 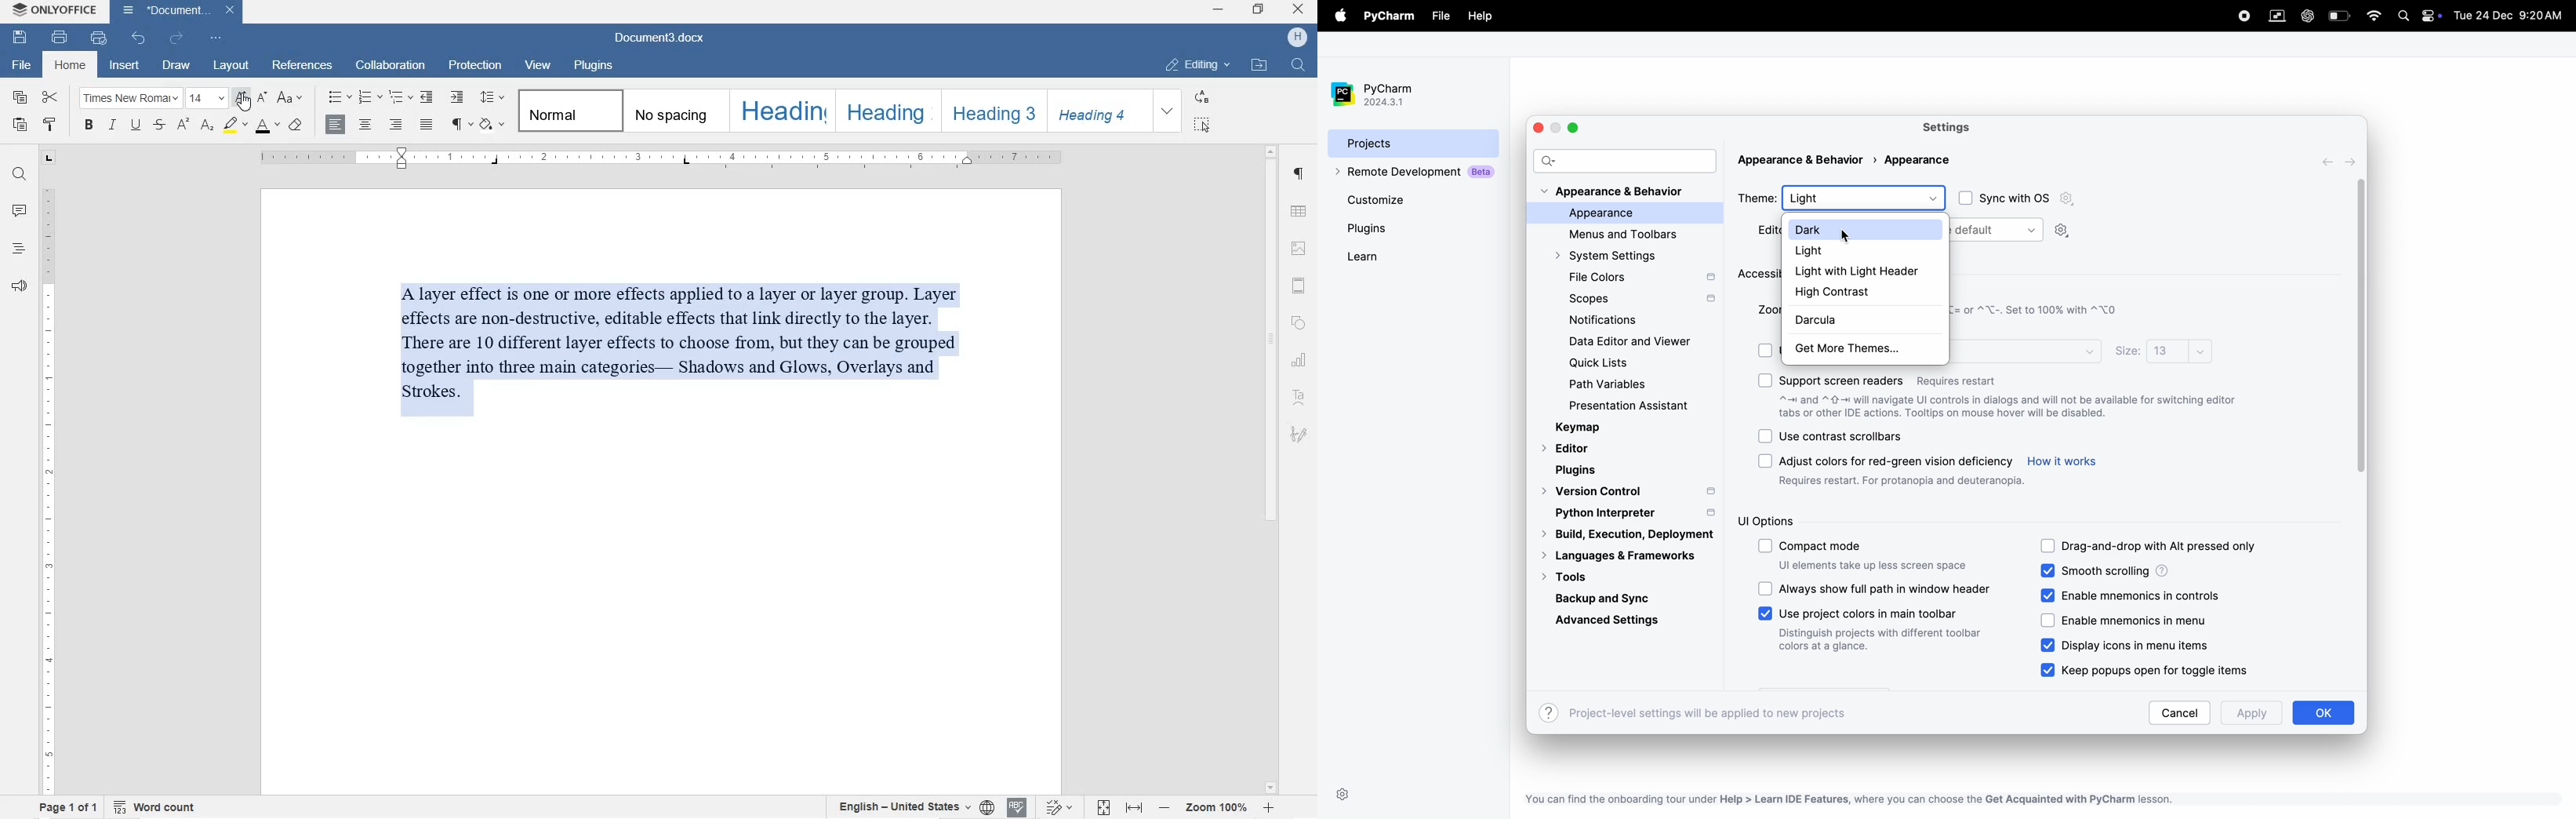 I want to click on word count, so click(x=154, y=807).